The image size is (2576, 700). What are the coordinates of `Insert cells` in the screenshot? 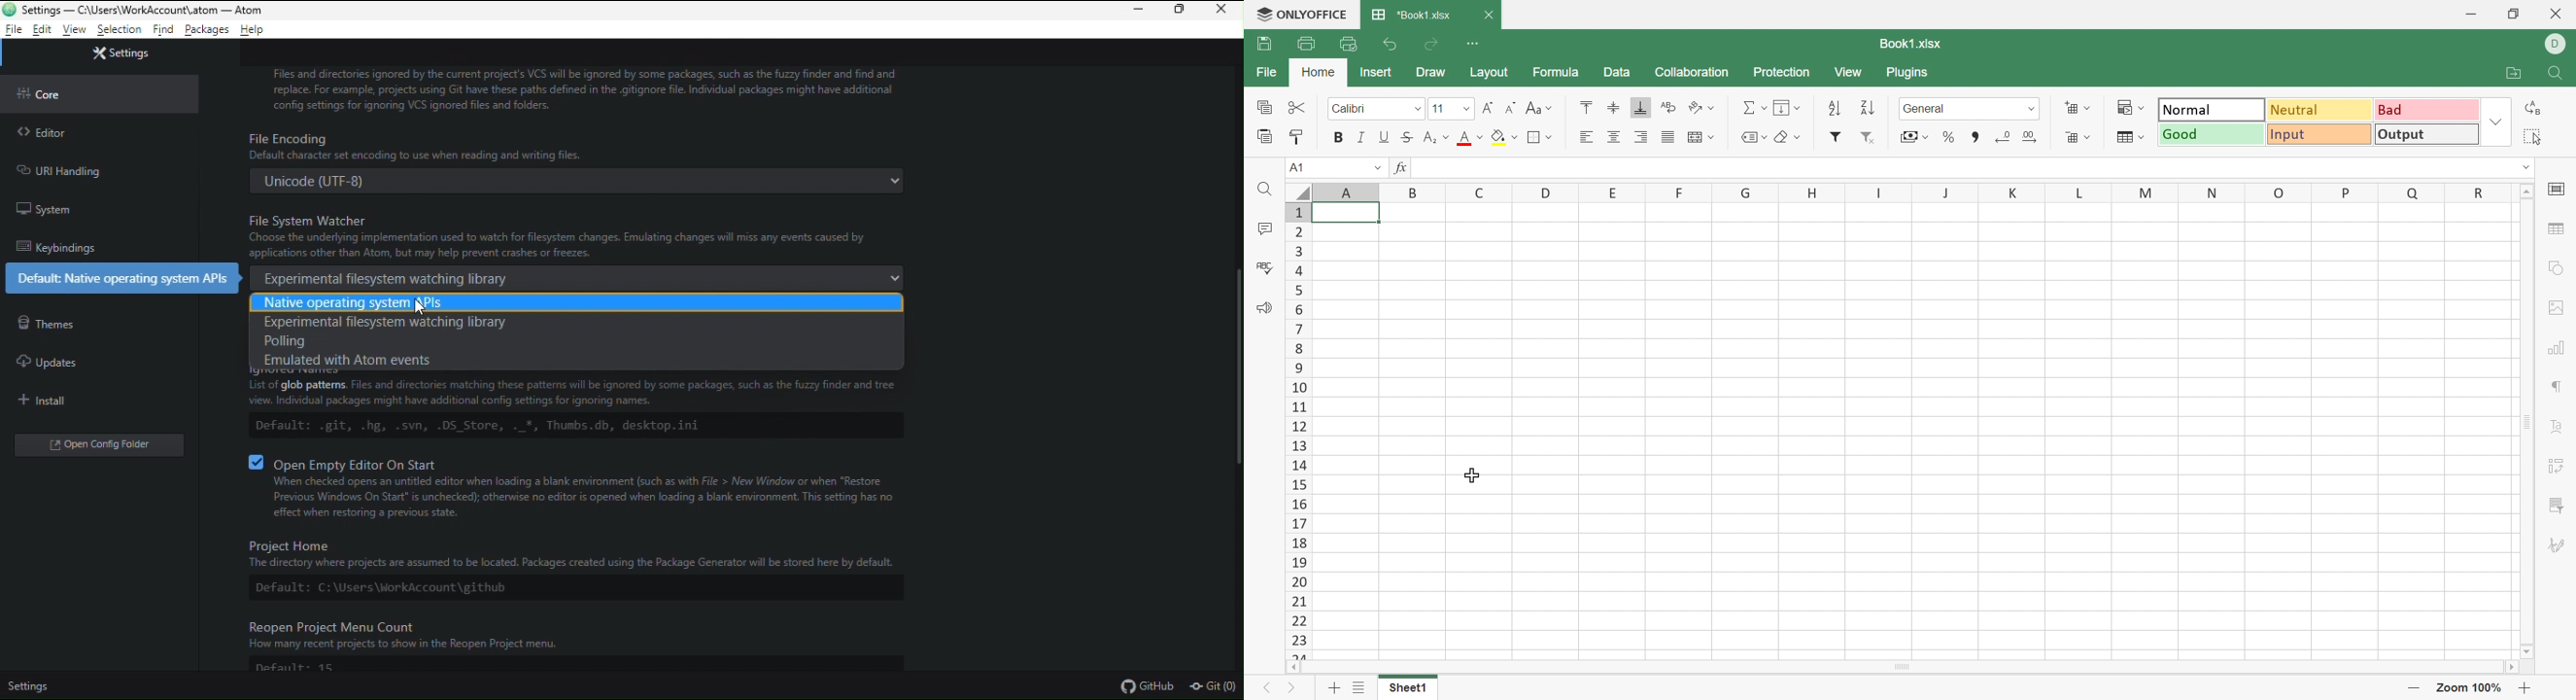 It's located at (2071, 108).